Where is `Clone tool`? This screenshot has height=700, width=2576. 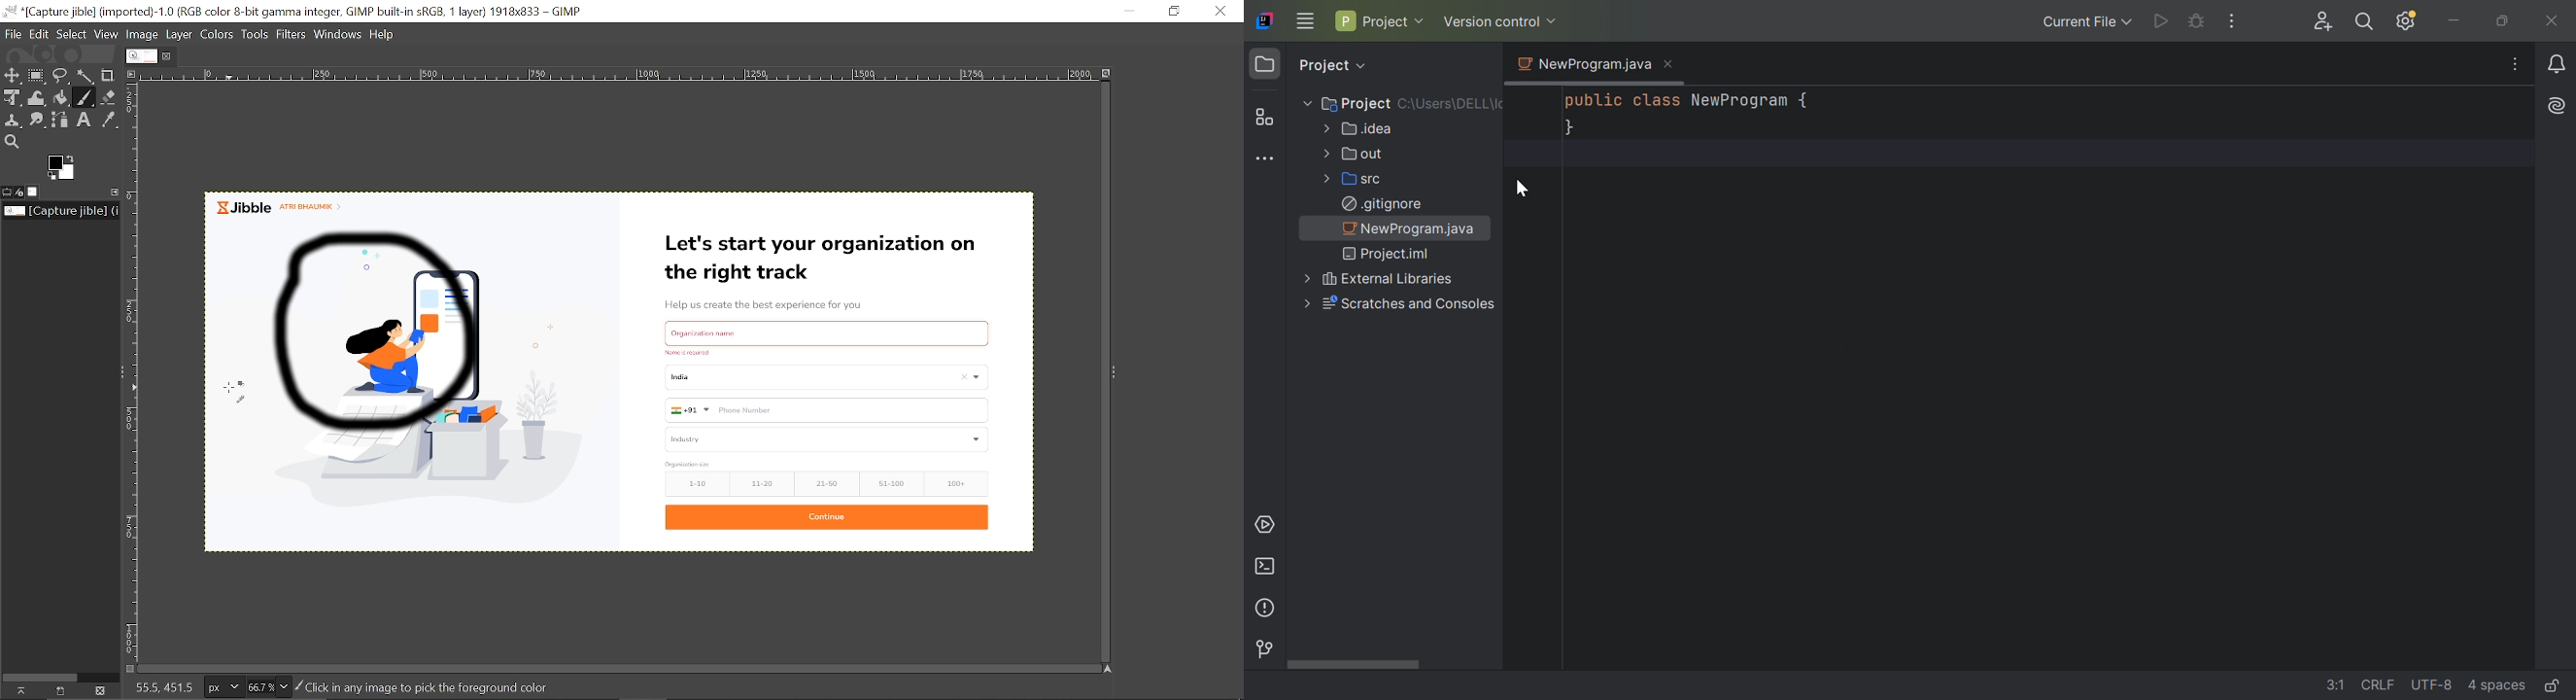 Clone tool is located at coordinates (15, 121).